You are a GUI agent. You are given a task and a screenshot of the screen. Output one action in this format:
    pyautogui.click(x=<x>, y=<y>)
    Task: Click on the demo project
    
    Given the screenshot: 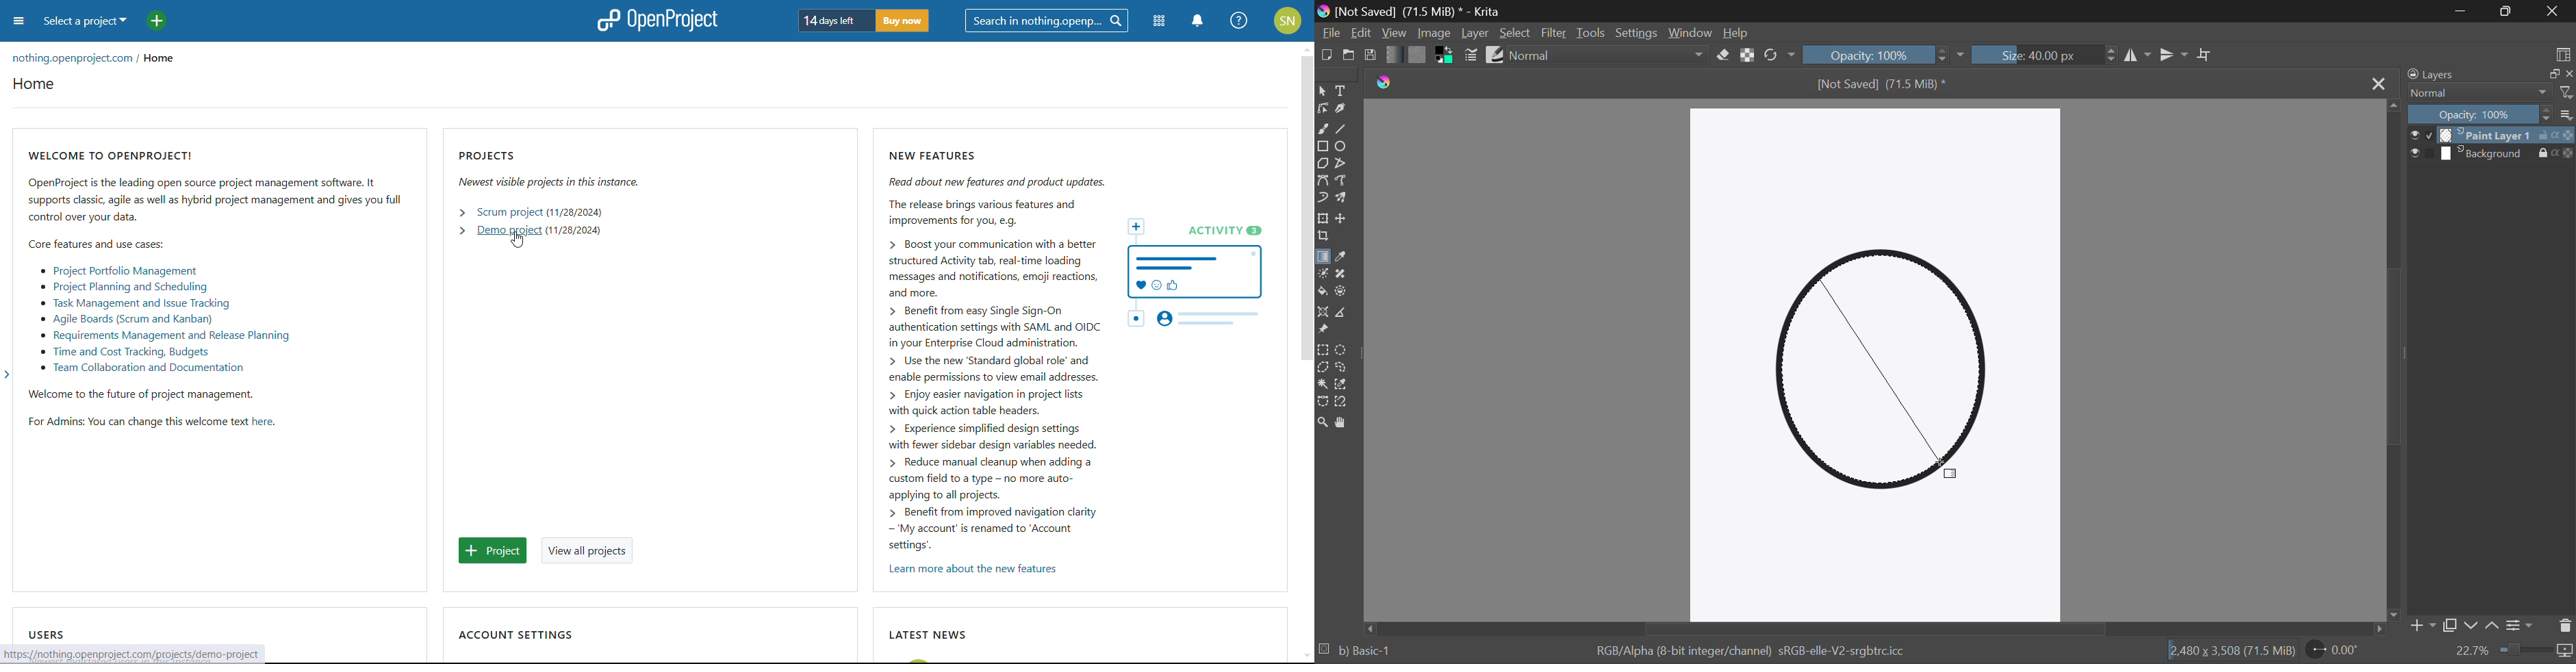 What is the action you would take?
    pyautogui.click(x=509, y=230)
    